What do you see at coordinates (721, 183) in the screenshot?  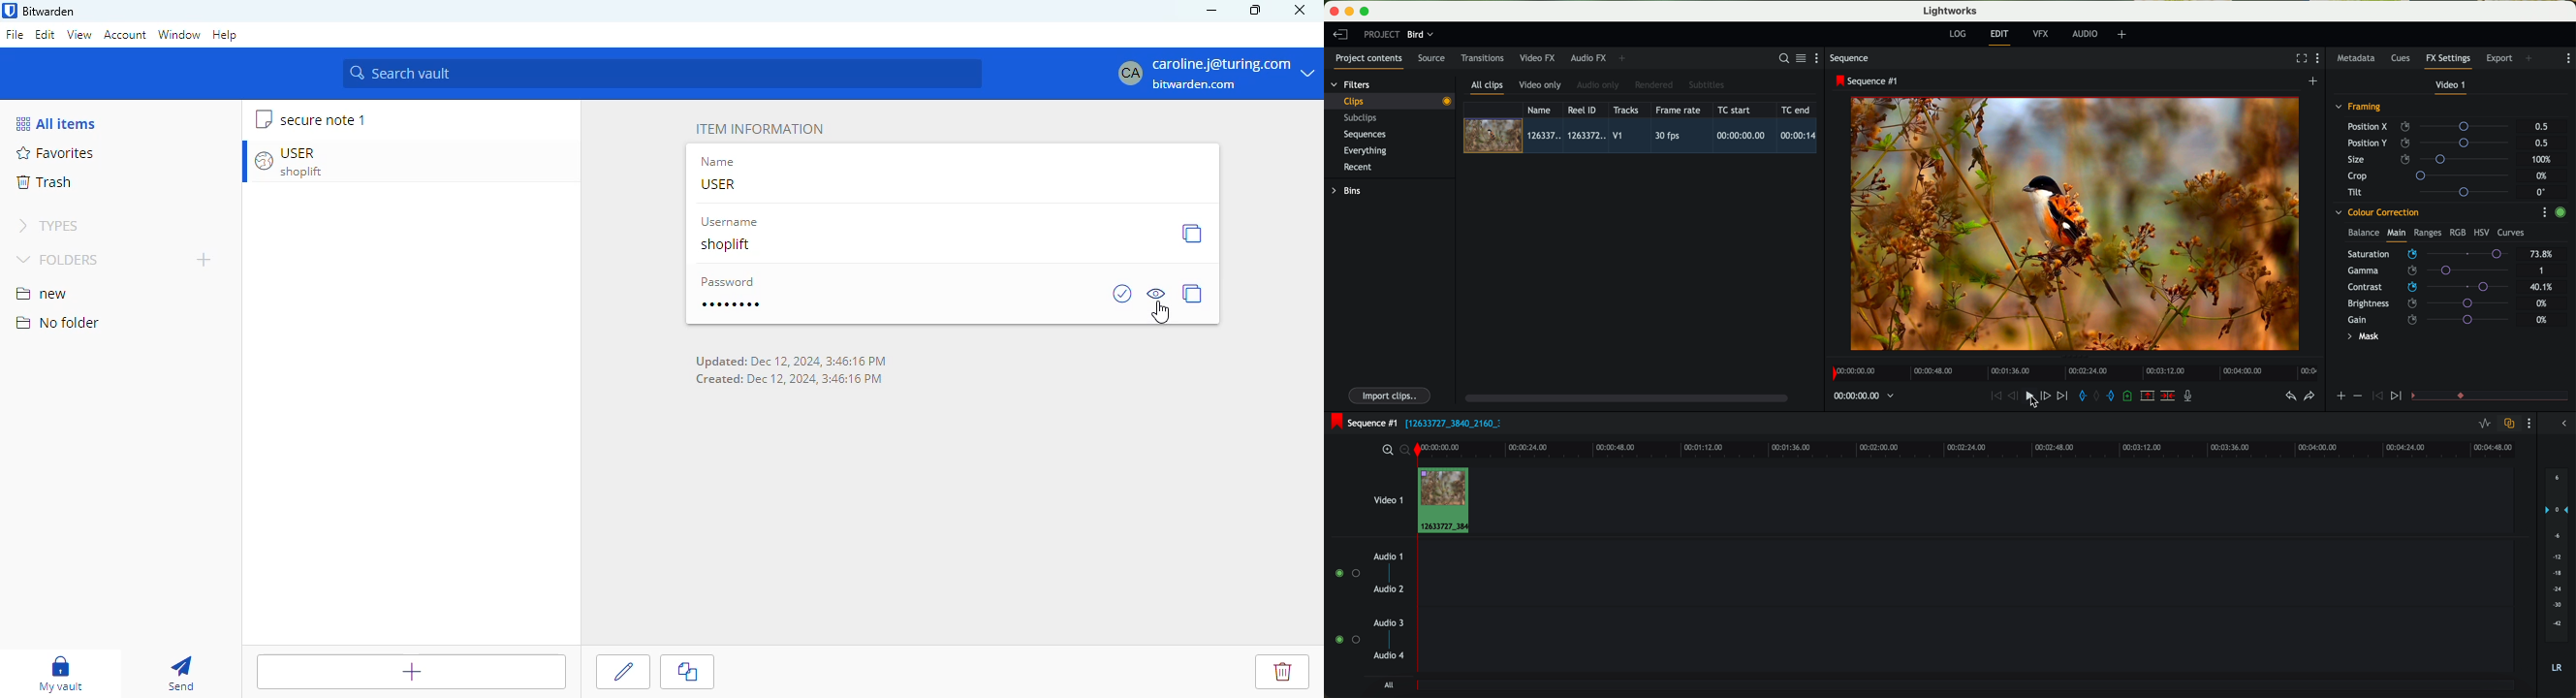 I see `USER` at bounding box center [721, 183].